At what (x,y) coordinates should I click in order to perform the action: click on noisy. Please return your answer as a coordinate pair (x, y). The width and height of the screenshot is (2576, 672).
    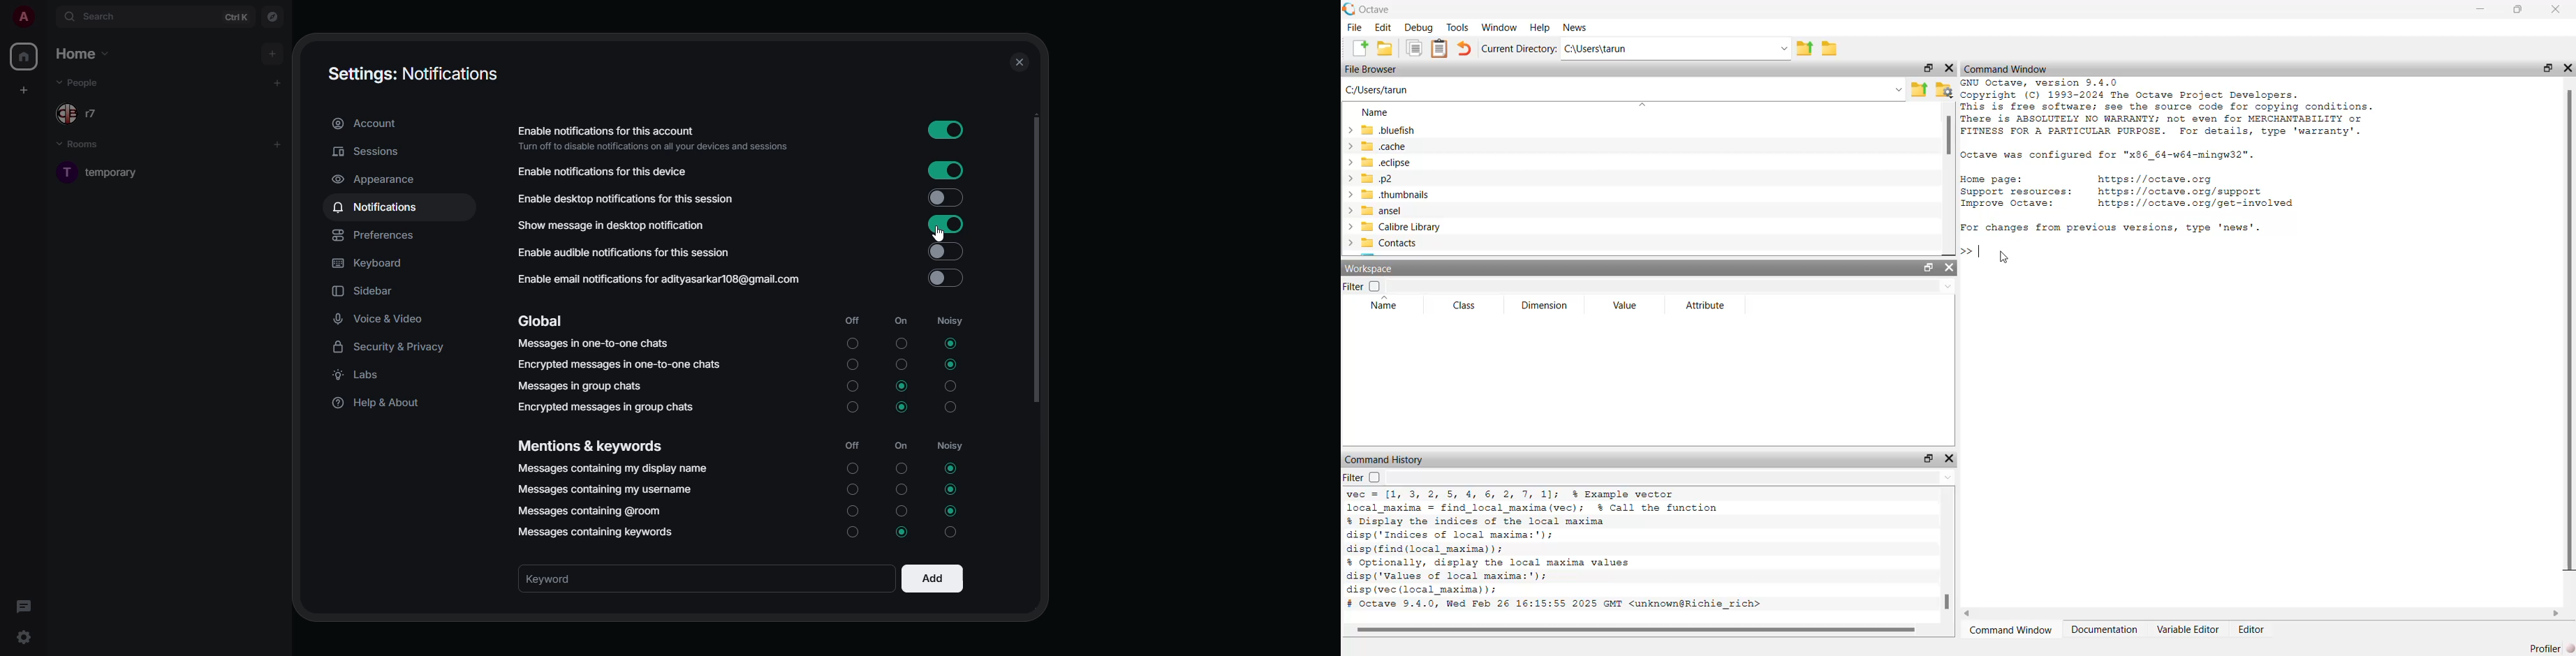
    Looking at the image, I should click on (952, 534).